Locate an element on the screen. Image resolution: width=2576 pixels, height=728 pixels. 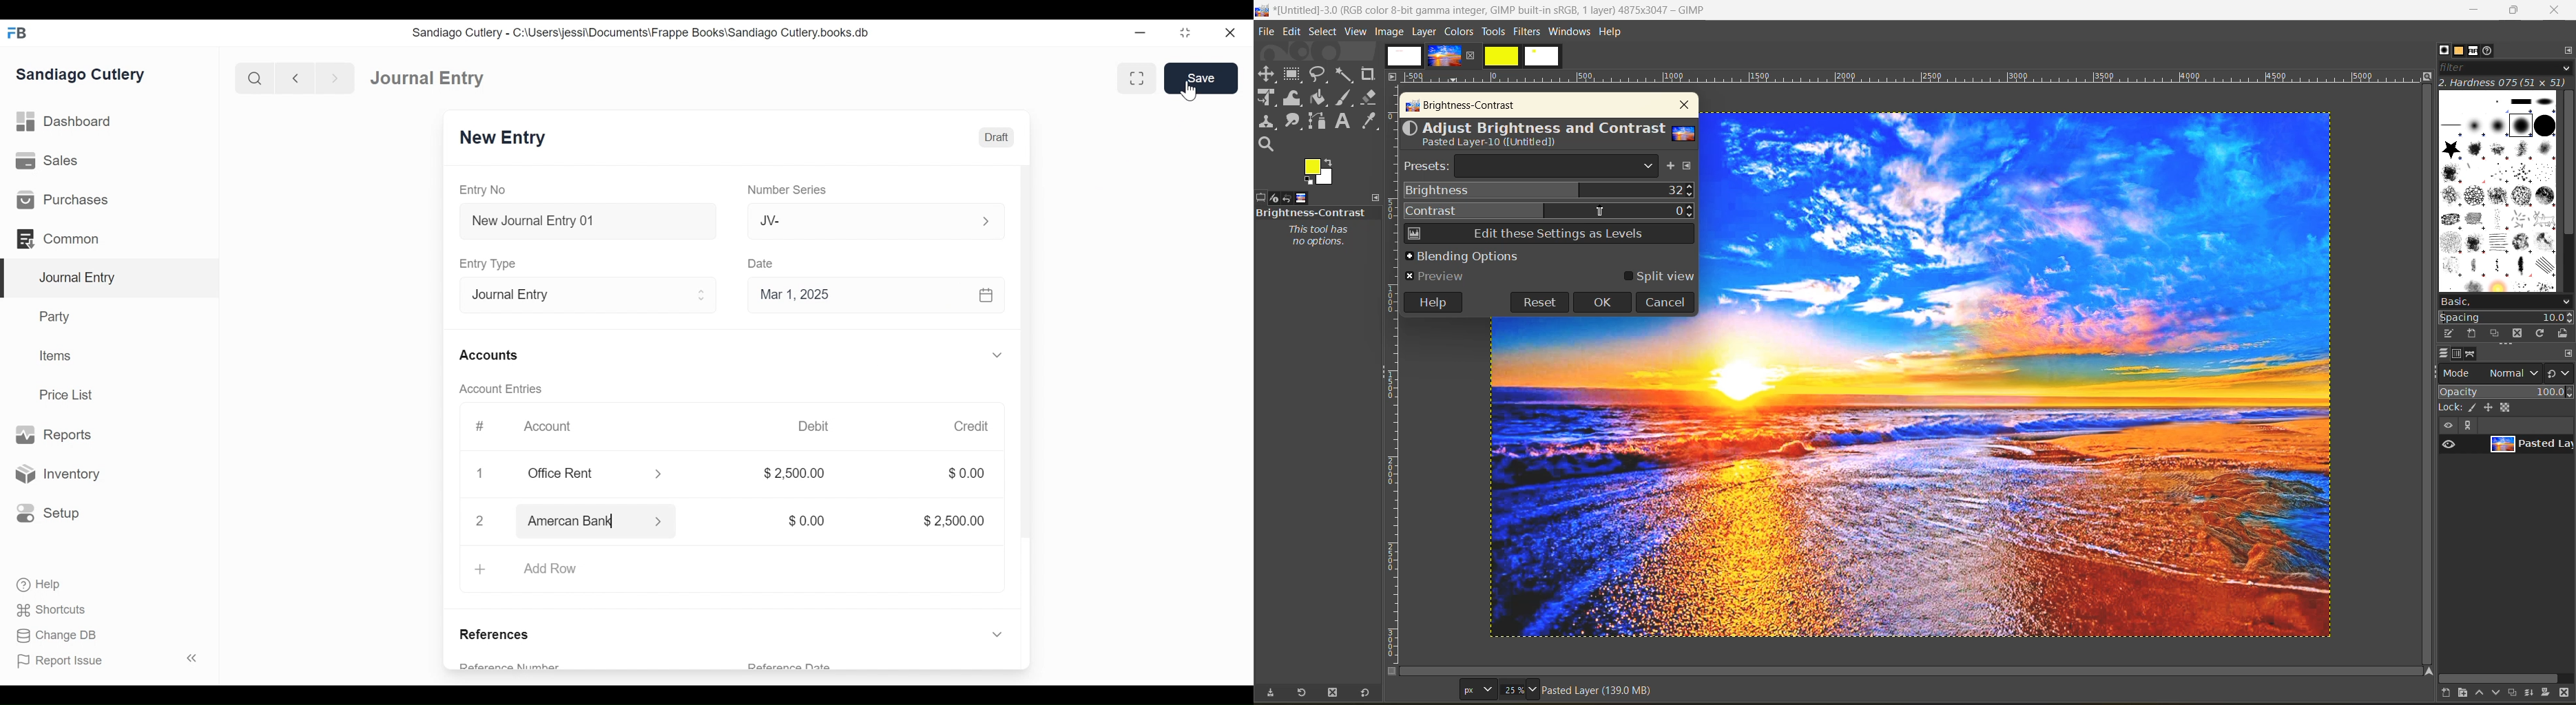
expand/collapse is located at coordinates (997, 354).